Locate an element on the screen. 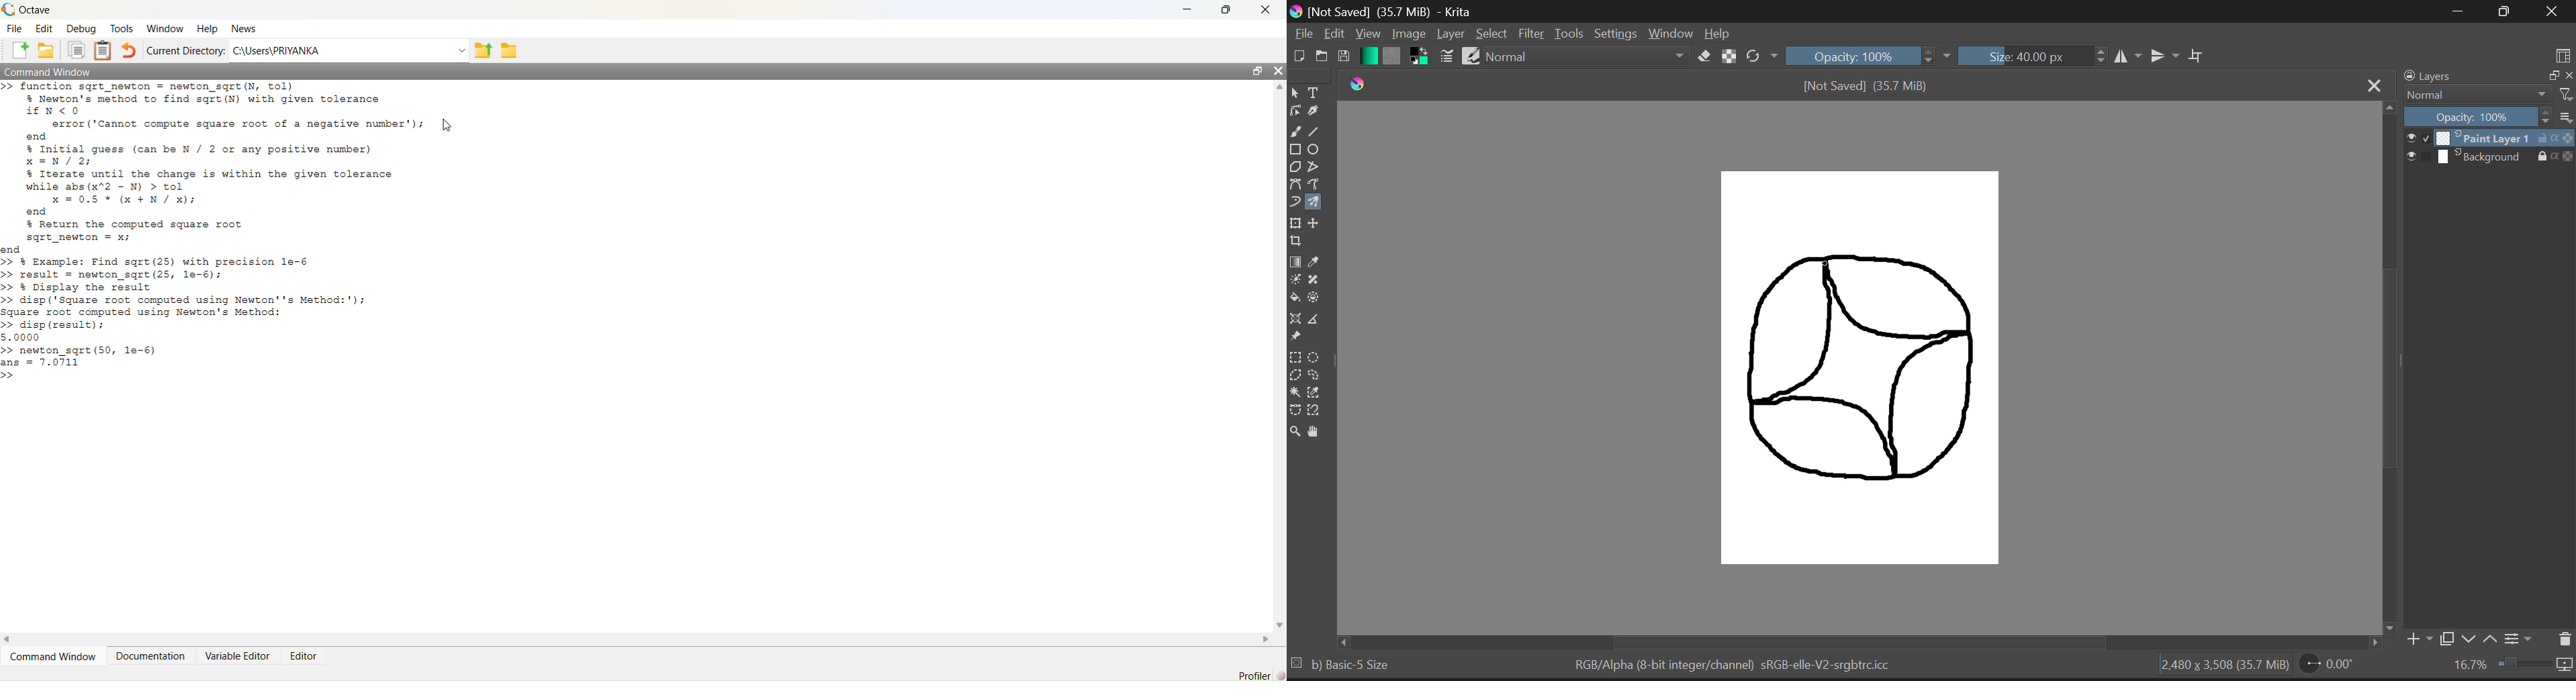  Maximize is located at coordinates (1228, 7).